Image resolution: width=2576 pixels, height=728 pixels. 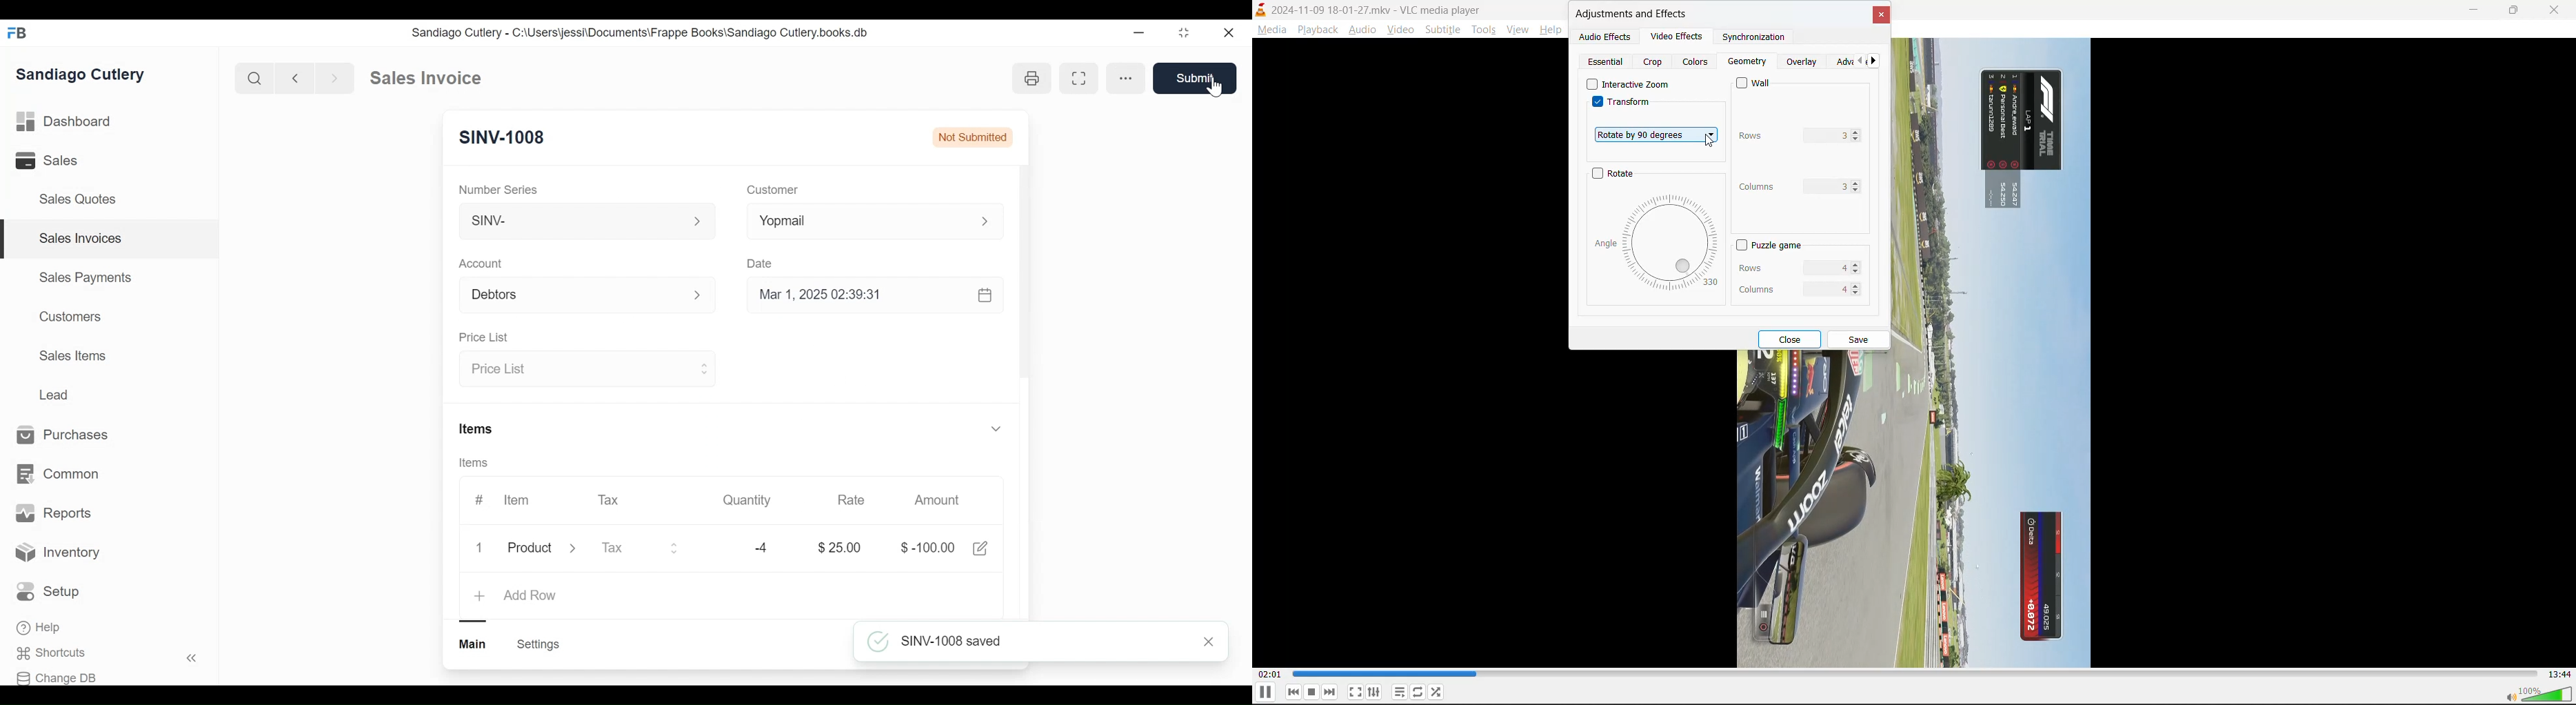 What do you see at coordinates (59, 473) in the screenshot?
I see ` Common` at bounding box center [59, 473].